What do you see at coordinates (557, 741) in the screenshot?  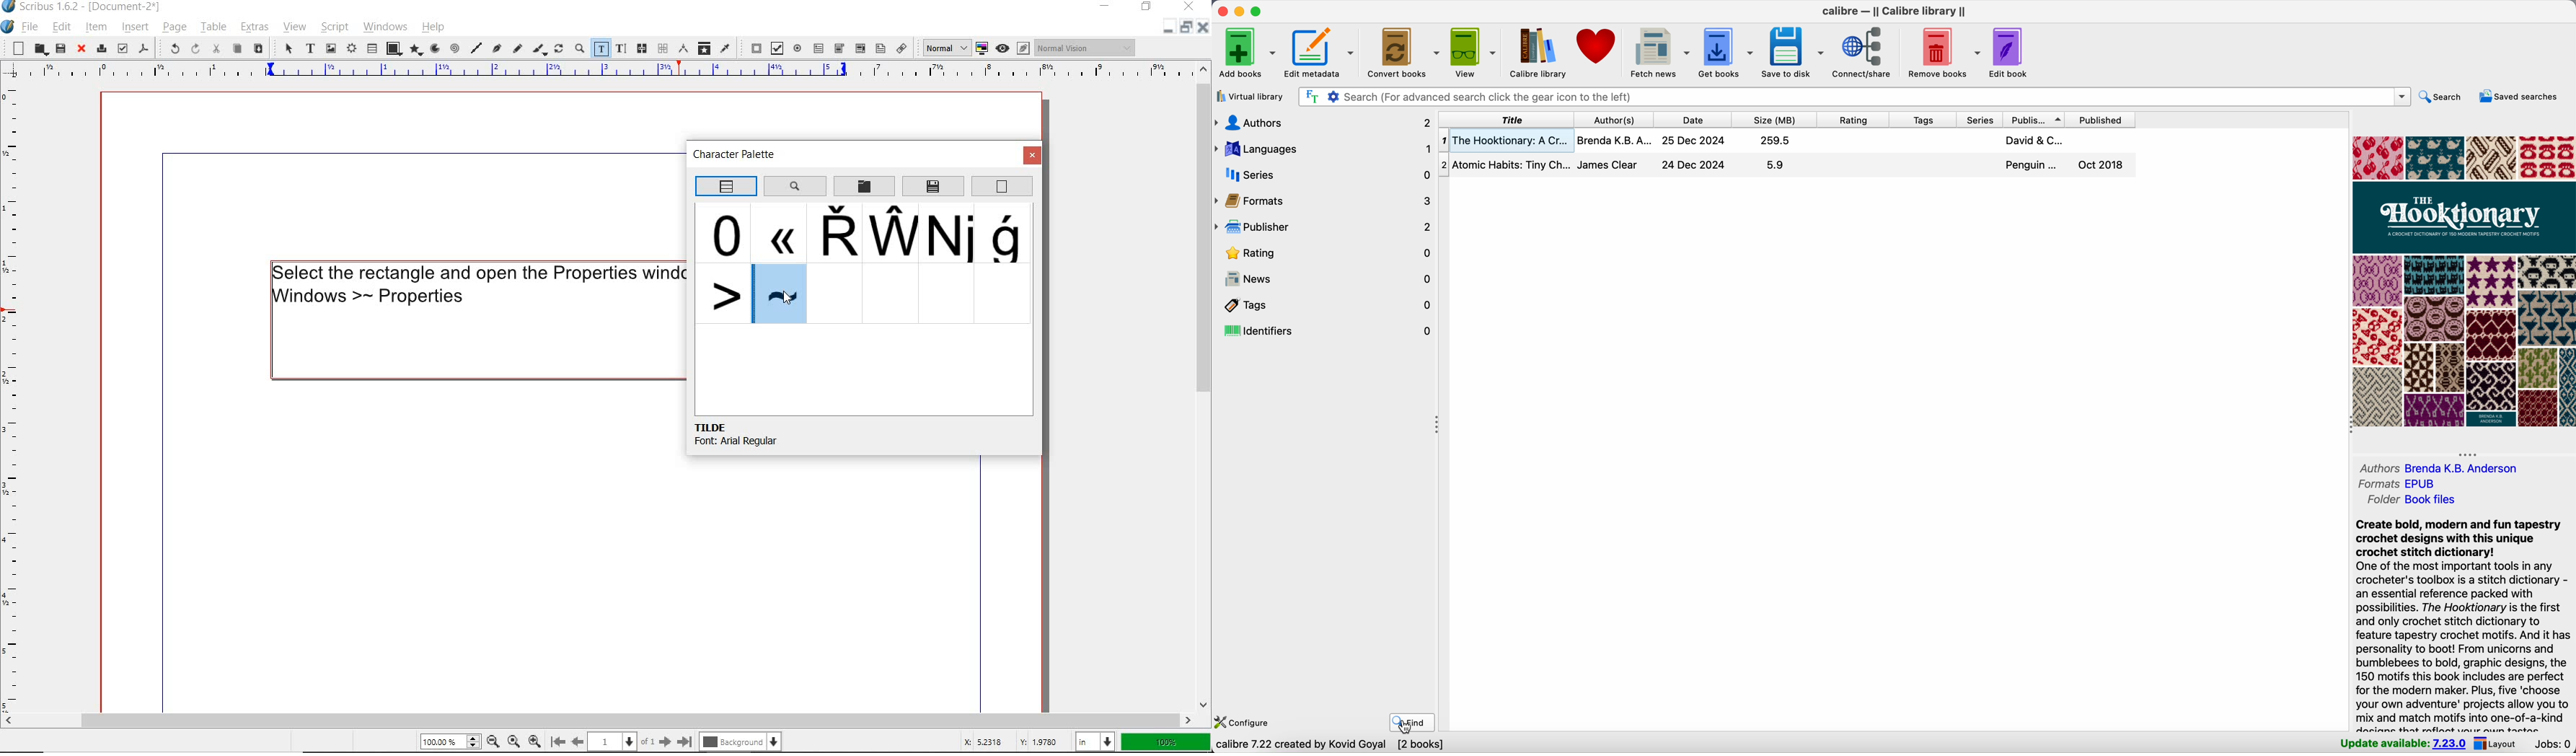 I see `go to the first page` at bounding box center [557, 741].